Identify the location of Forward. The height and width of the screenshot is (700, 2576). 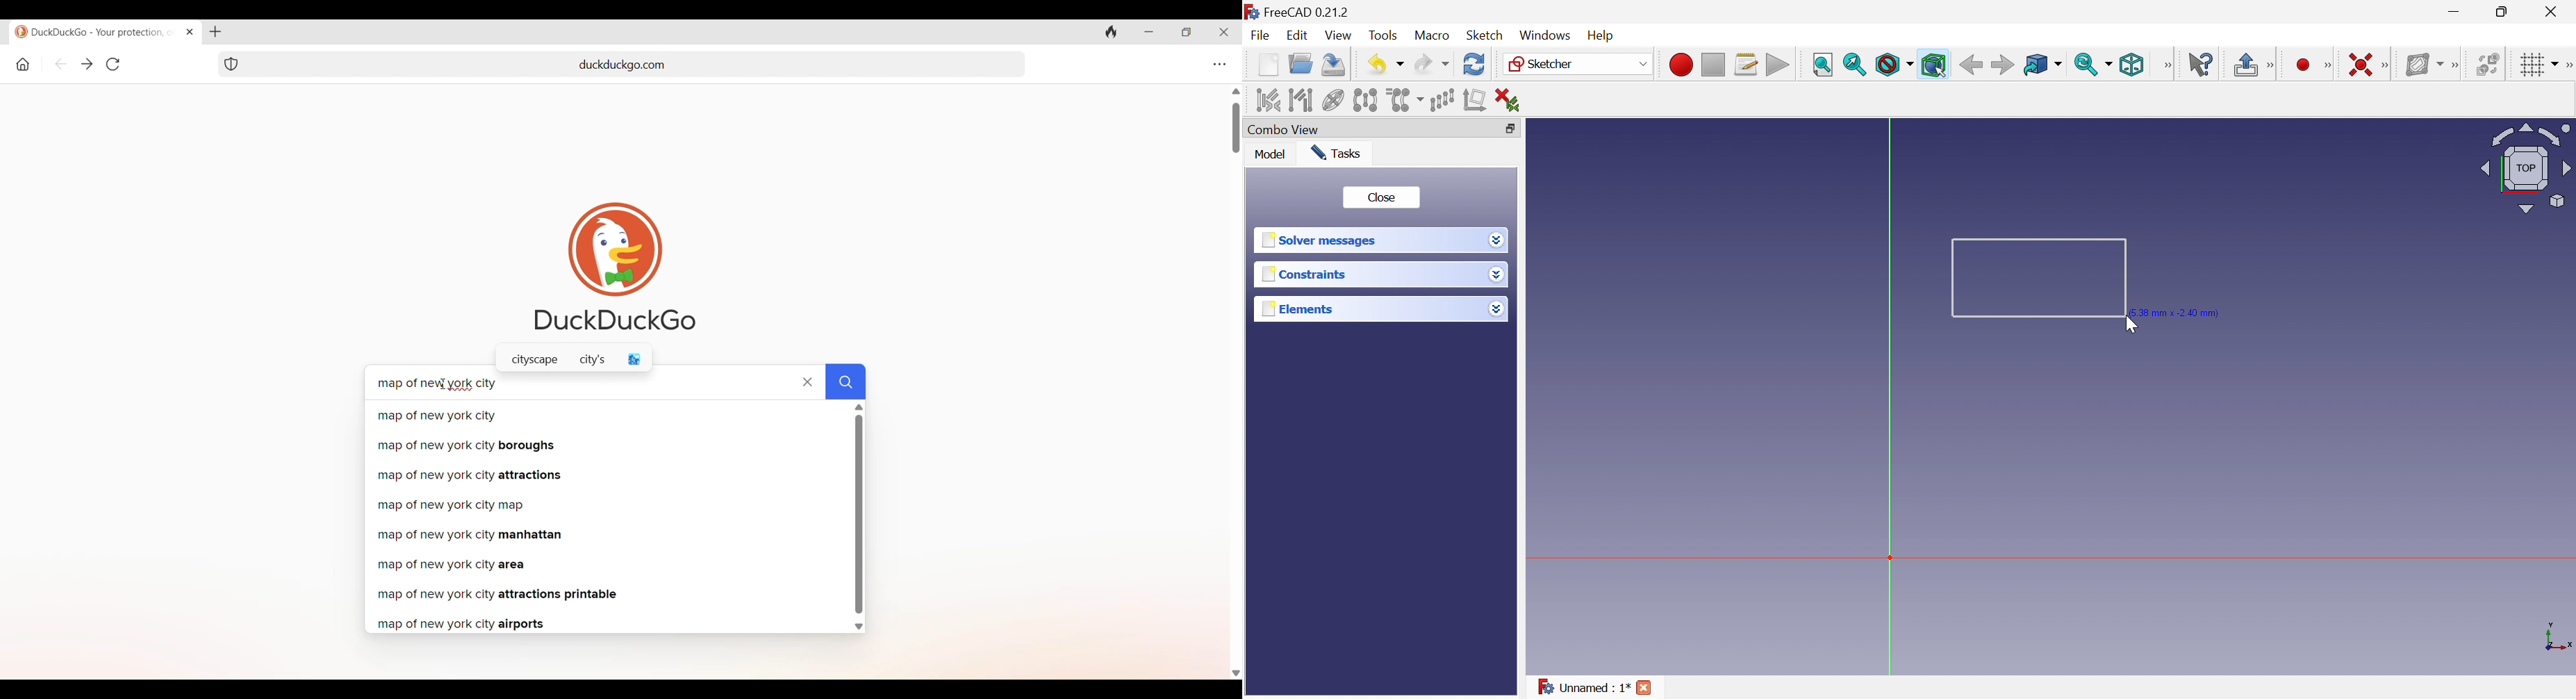
(2002, 65).